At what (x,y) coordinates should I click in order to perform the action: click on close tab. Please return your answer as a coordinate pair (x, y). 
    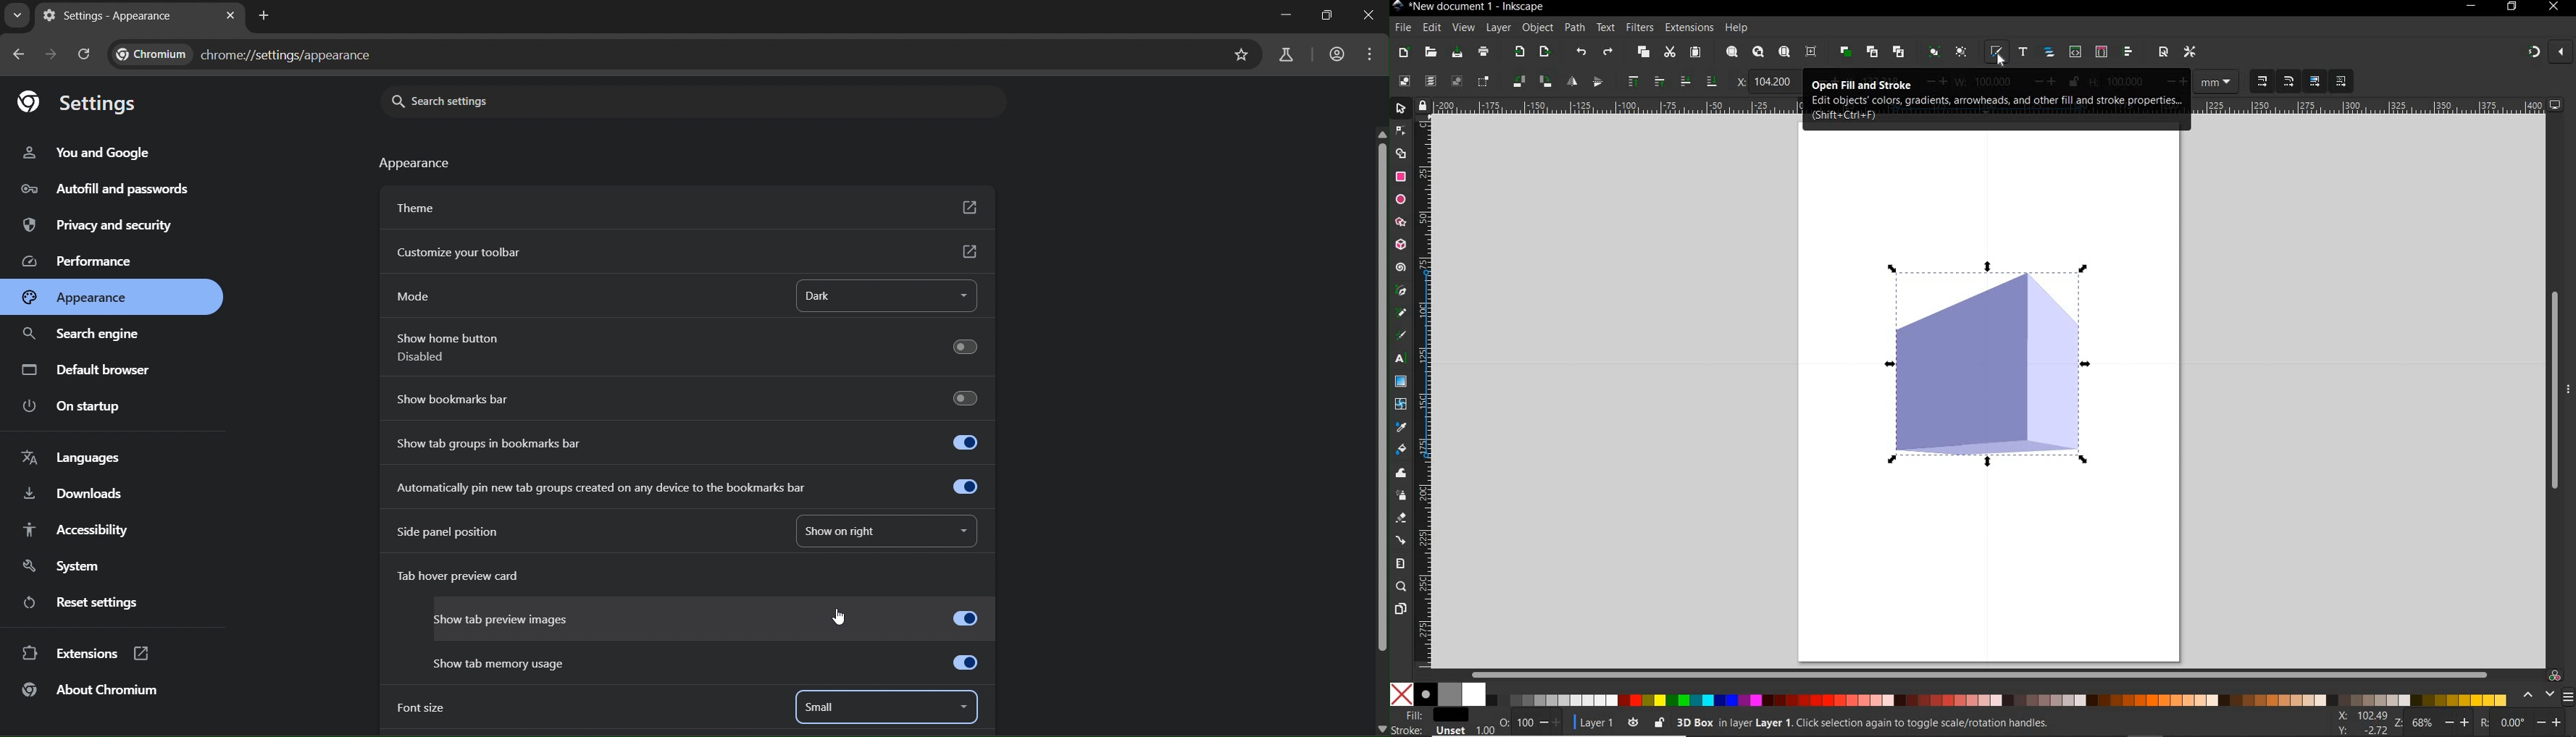
    Looking at the image, I should click on (229, 14).